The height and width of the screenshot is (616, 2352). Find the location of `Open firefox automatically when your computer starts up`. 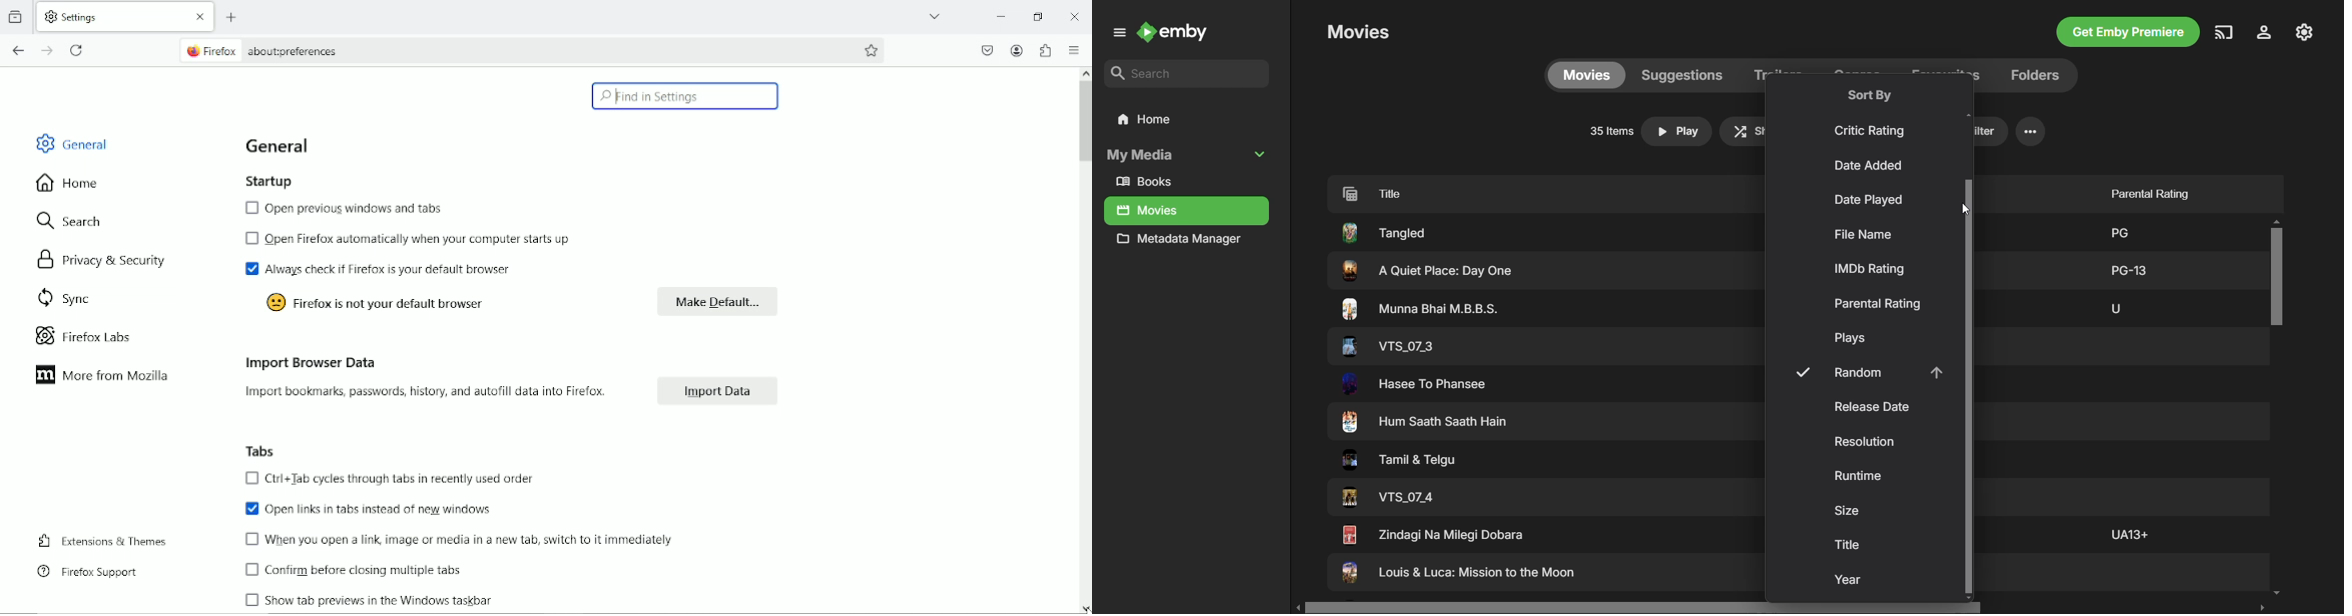

Open firefox automatically when your computer starts up is located at coordinates (406, 240).